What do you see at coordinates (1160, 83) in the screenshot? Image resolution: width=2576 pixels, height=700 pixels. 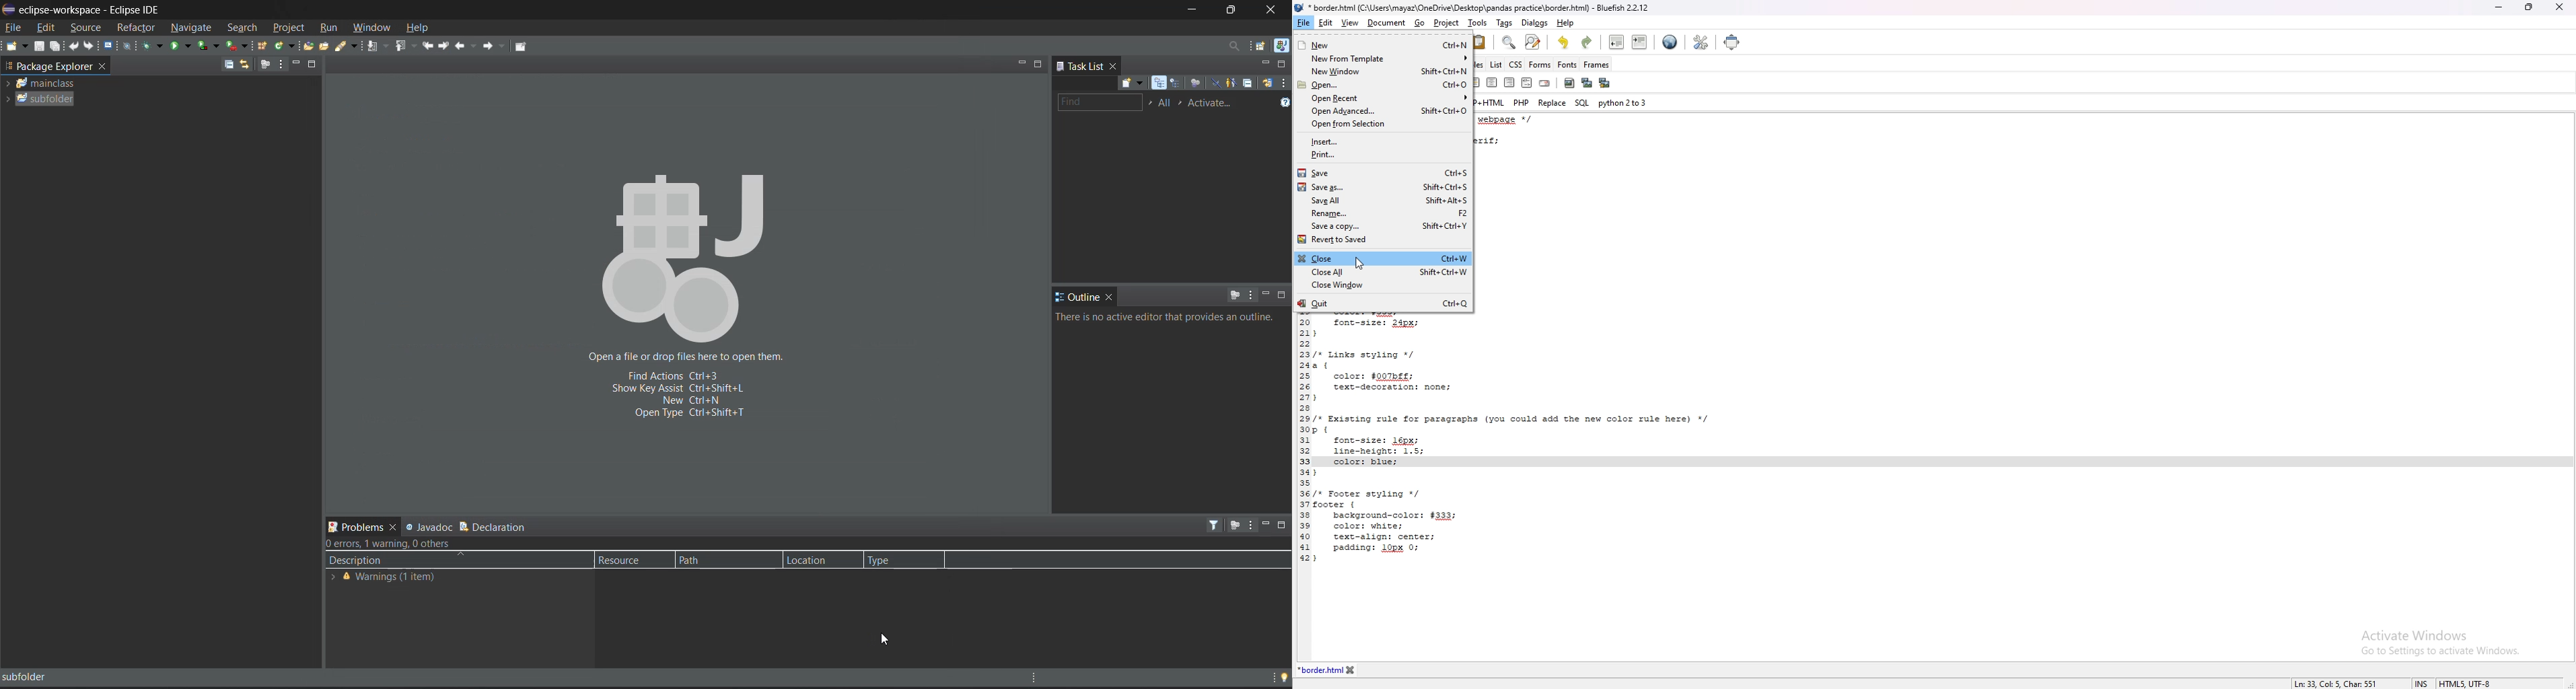 I see `categorized` at bounding box center [1160, 83].